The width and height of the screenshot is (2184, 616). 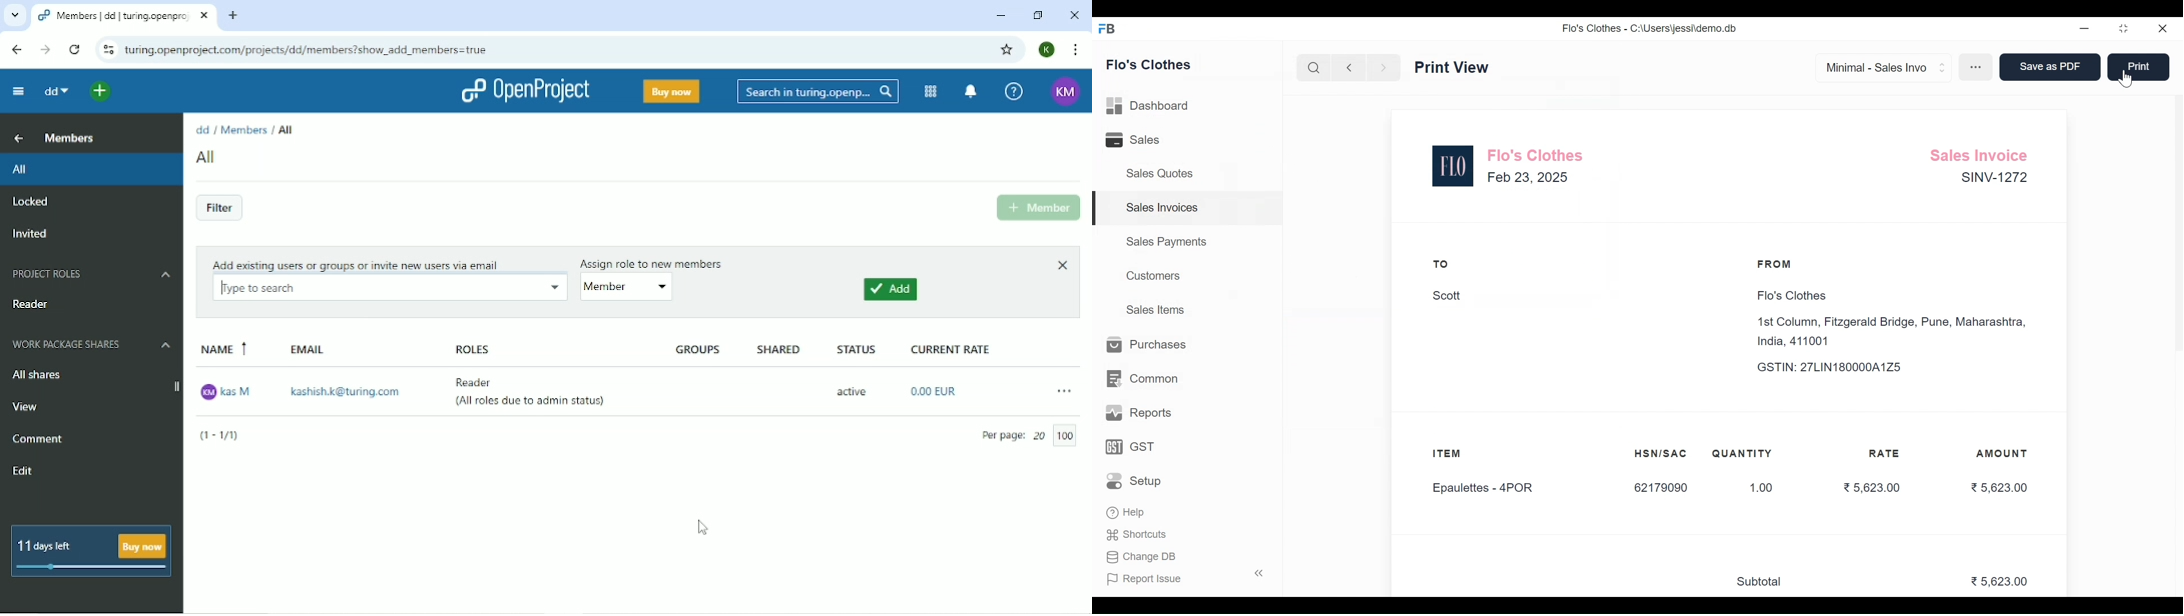 What do you see at coordinates (2003, 454) in the screenshot?
I see `AMOUNT` at bounding box center [2003, 454].